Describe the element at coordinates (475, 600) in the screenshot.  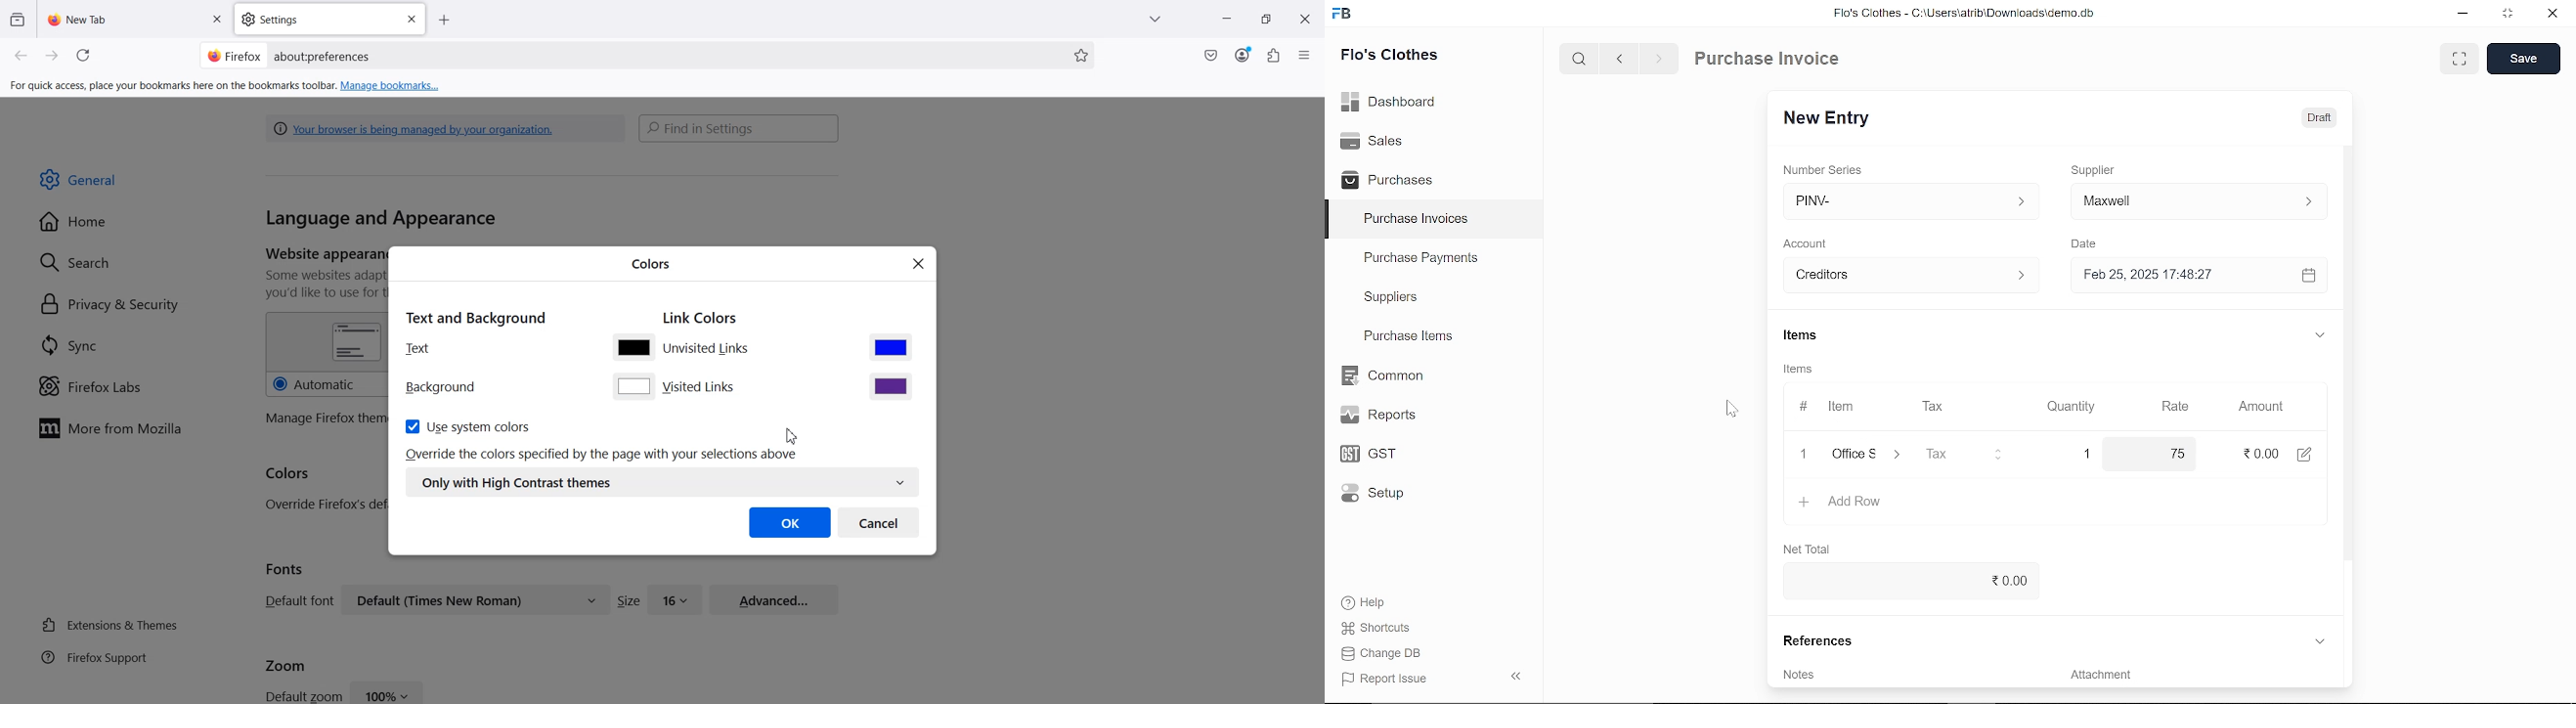
I see `Default (Times New Roman)` at that location.